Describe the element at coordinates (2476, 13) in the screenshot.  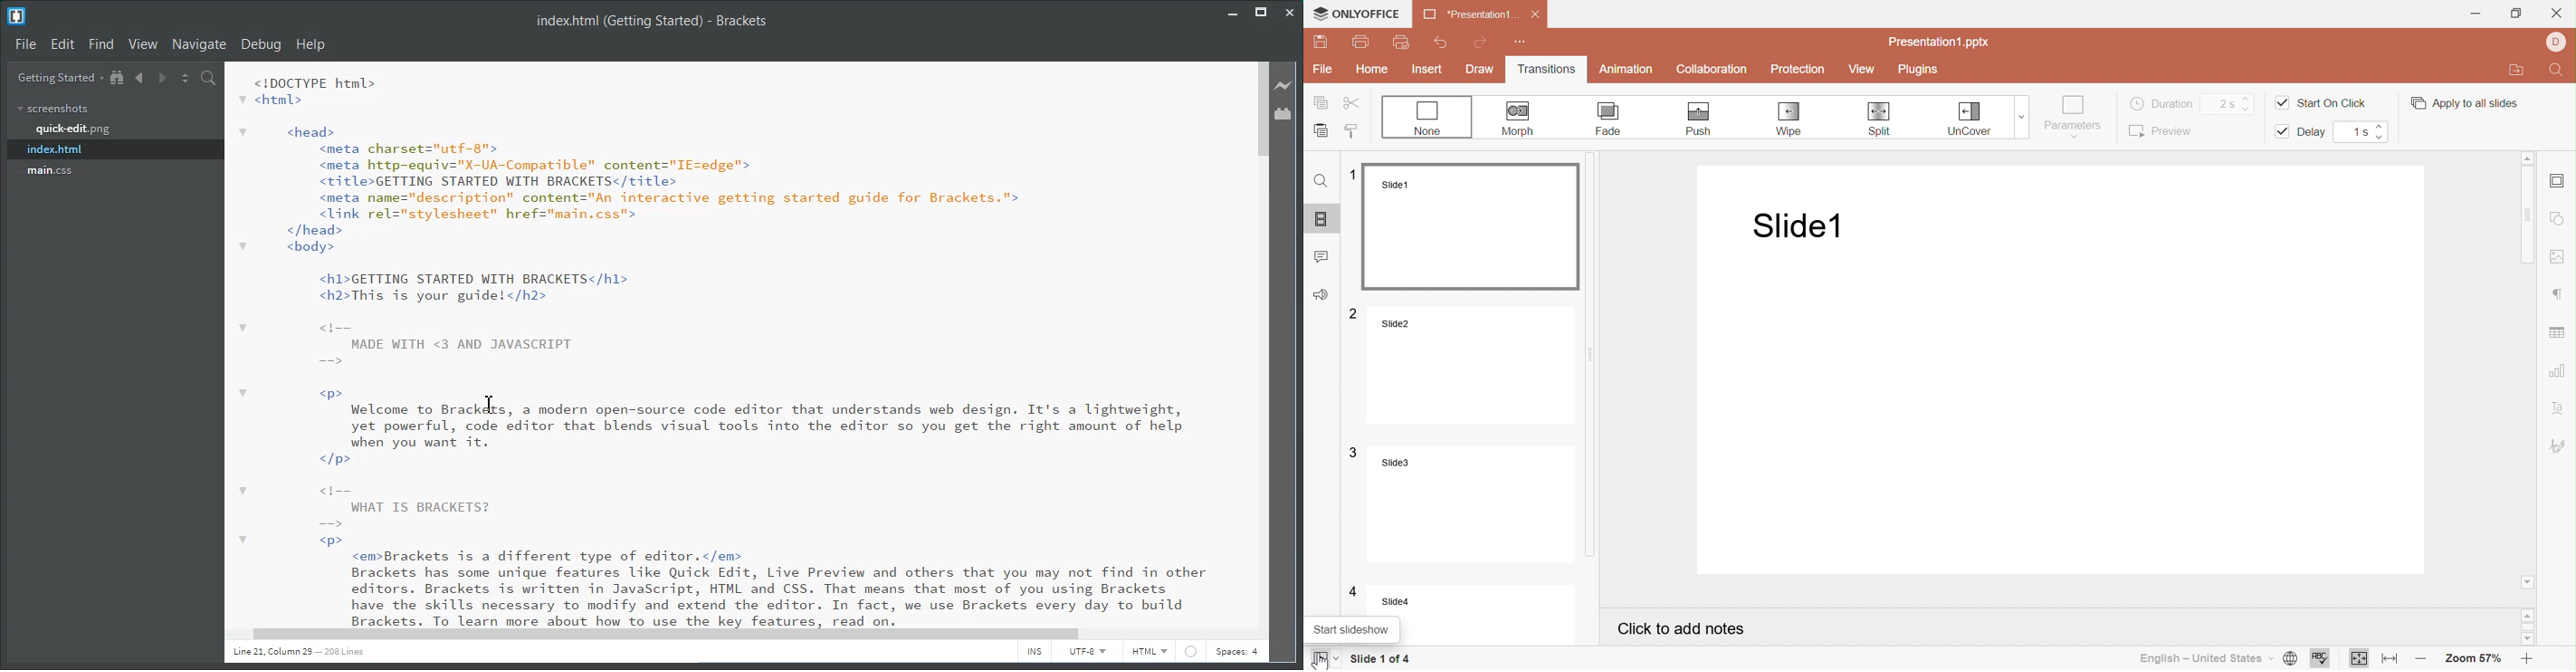
I see `Minimize` at that location.